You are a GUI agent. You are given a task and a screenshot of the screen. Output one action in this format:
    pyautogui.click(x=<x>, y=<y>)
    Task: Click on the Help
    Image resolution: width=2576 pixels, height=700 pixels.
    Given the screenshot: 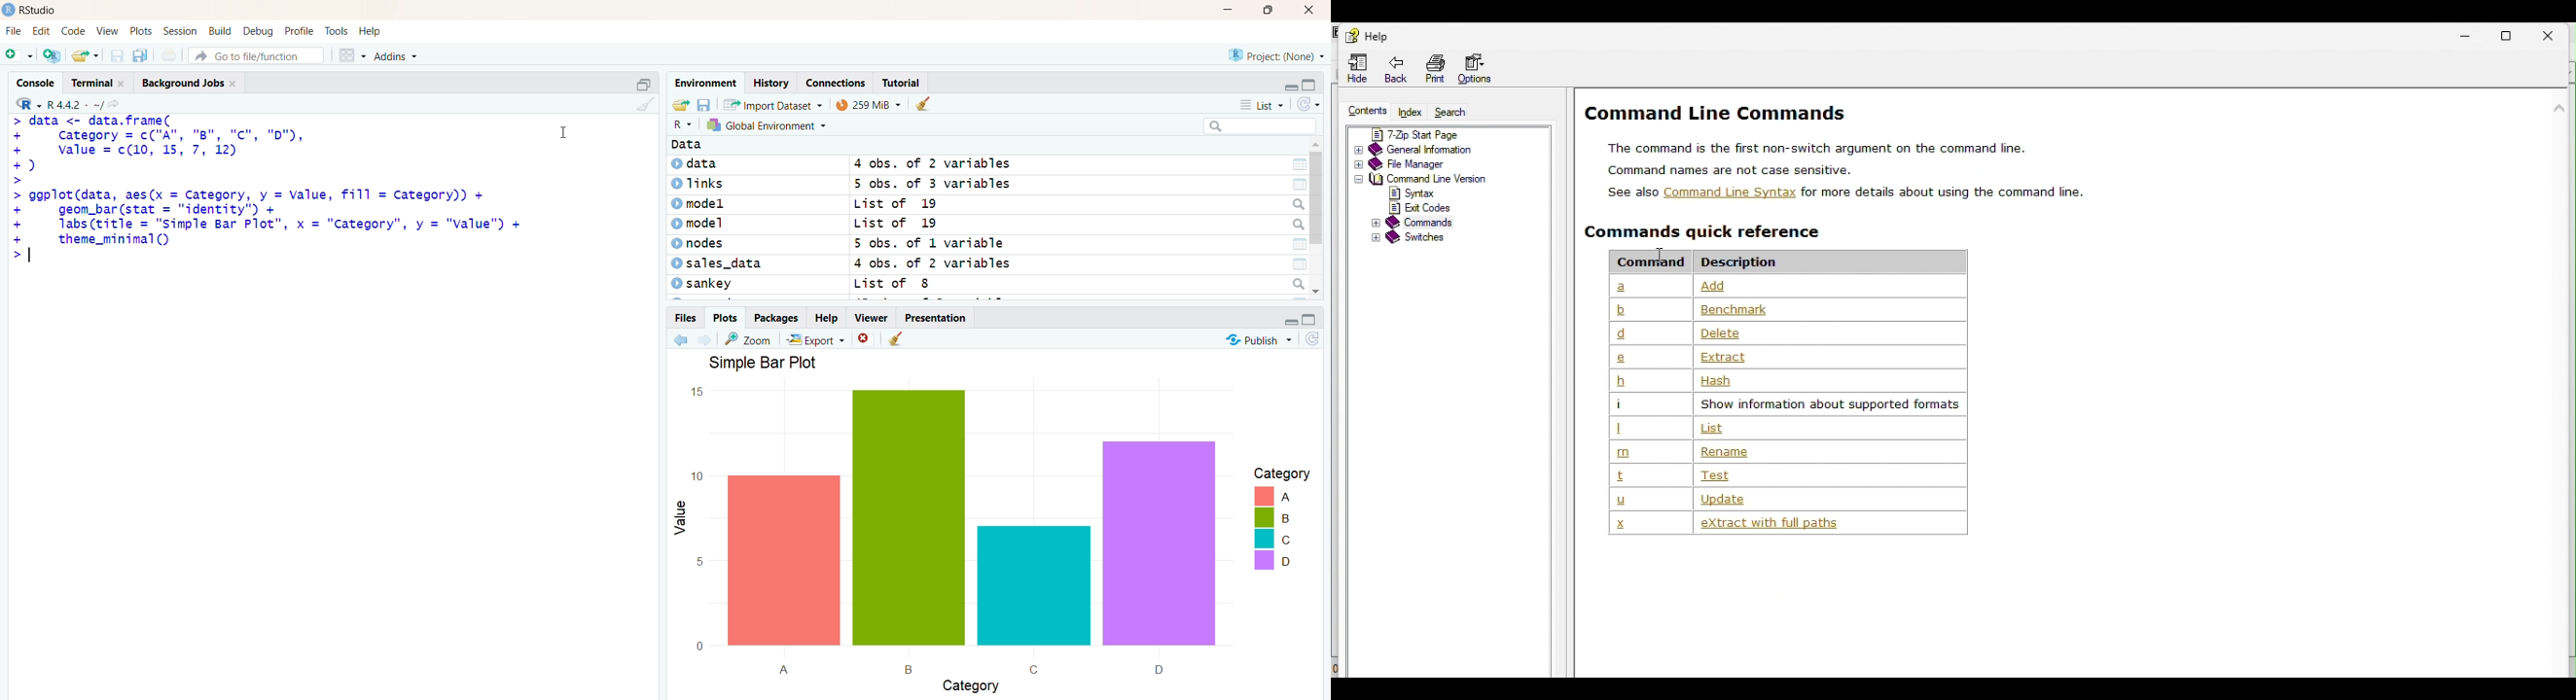 What is the action you would take?
    pyautogui.click(x=825, y=317)
    